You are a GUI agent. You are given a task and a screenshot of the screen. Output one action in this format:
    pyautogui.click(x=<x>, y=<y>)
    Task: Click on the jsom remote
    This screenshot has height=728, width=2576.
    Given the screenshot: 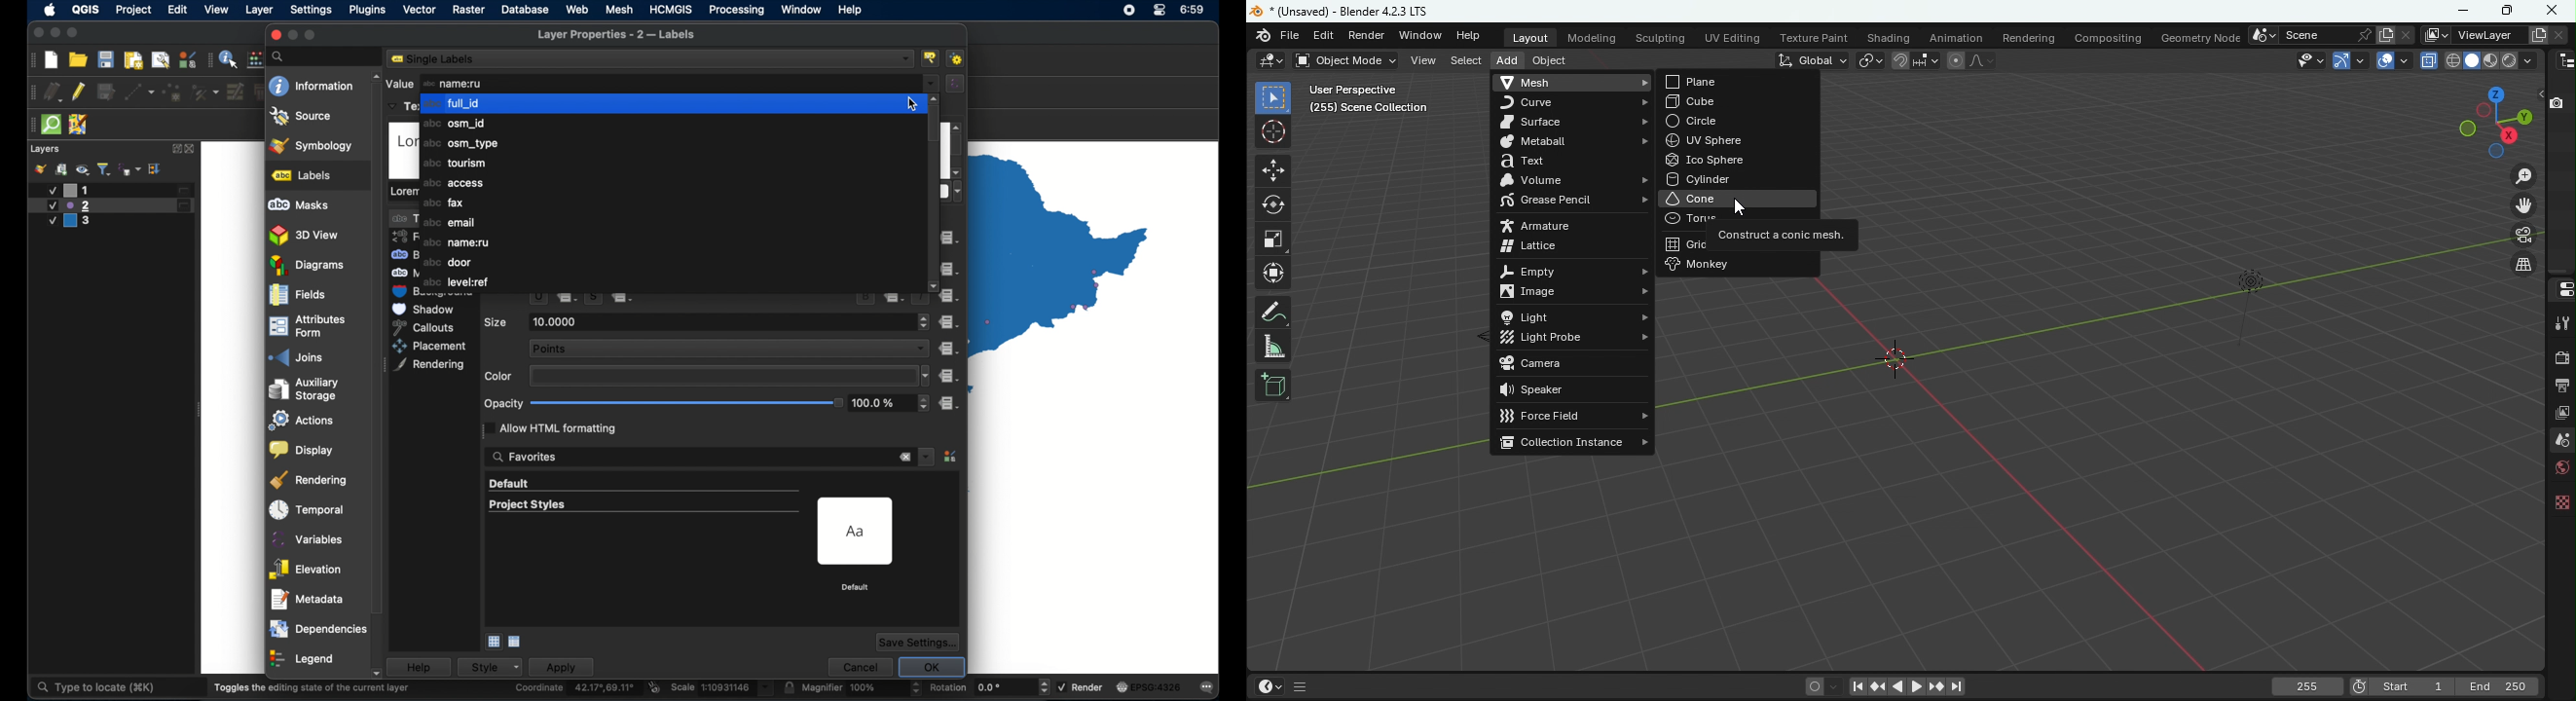 What is the action you would take?
    pyautogui.click(x=79, y=124)
    